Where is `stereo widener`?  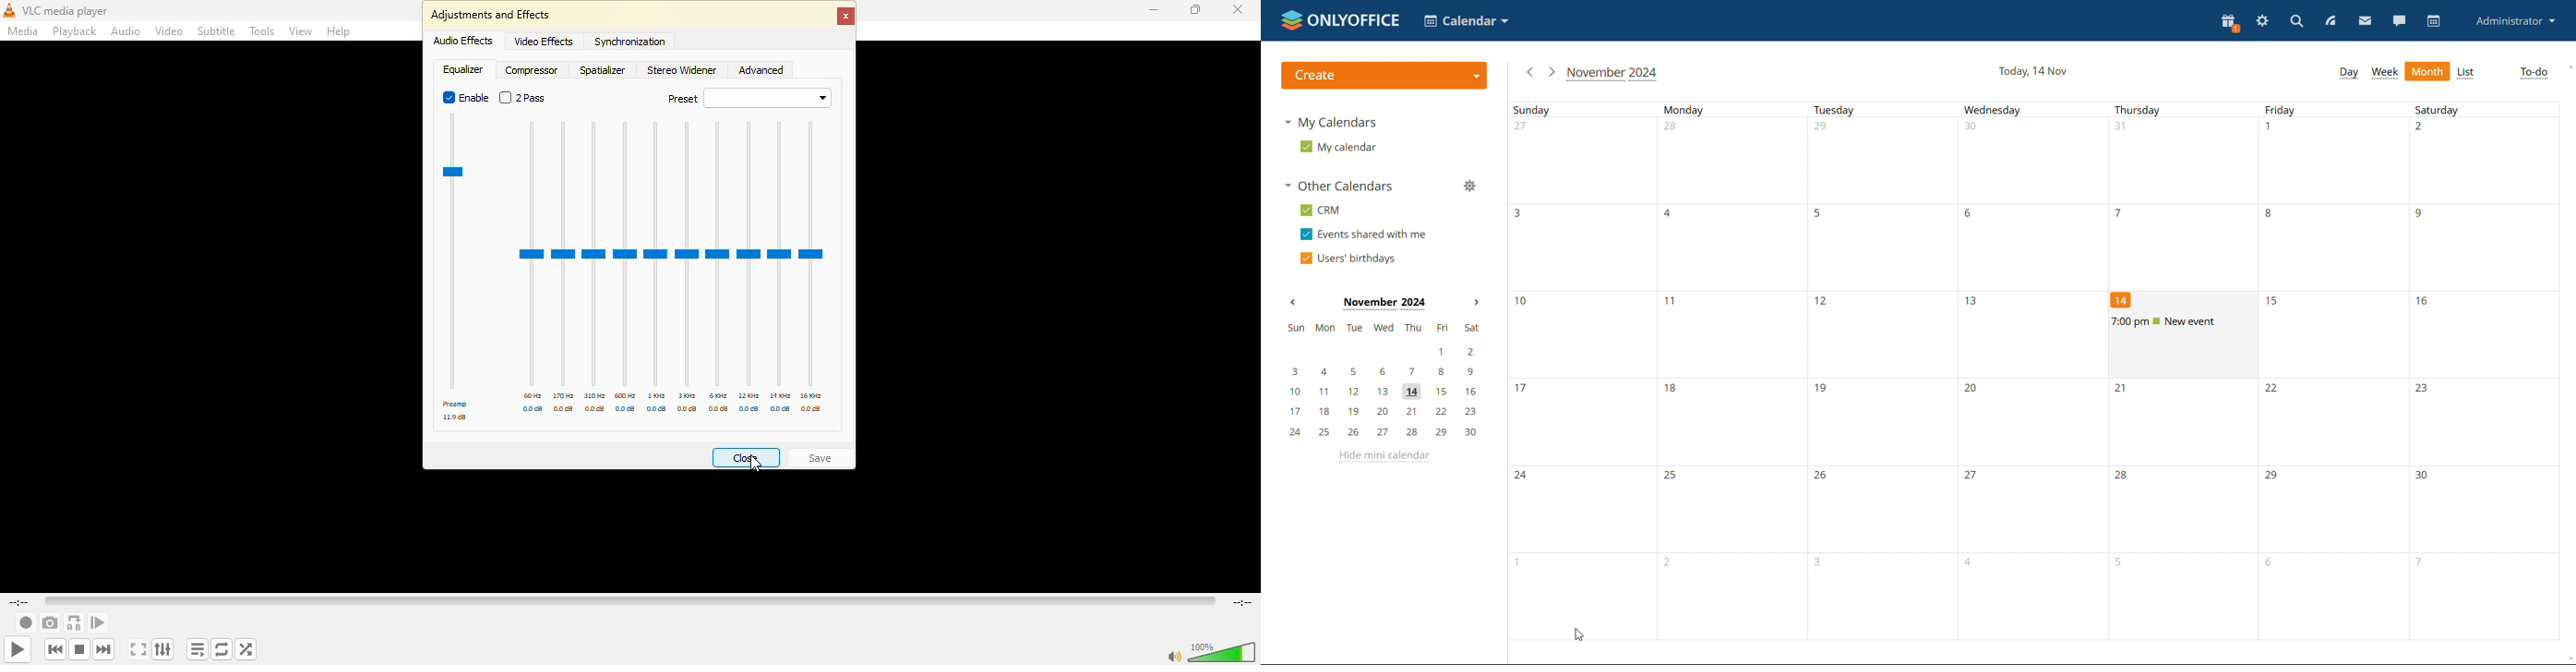 stereo widener is located at coordinates (683, 72).